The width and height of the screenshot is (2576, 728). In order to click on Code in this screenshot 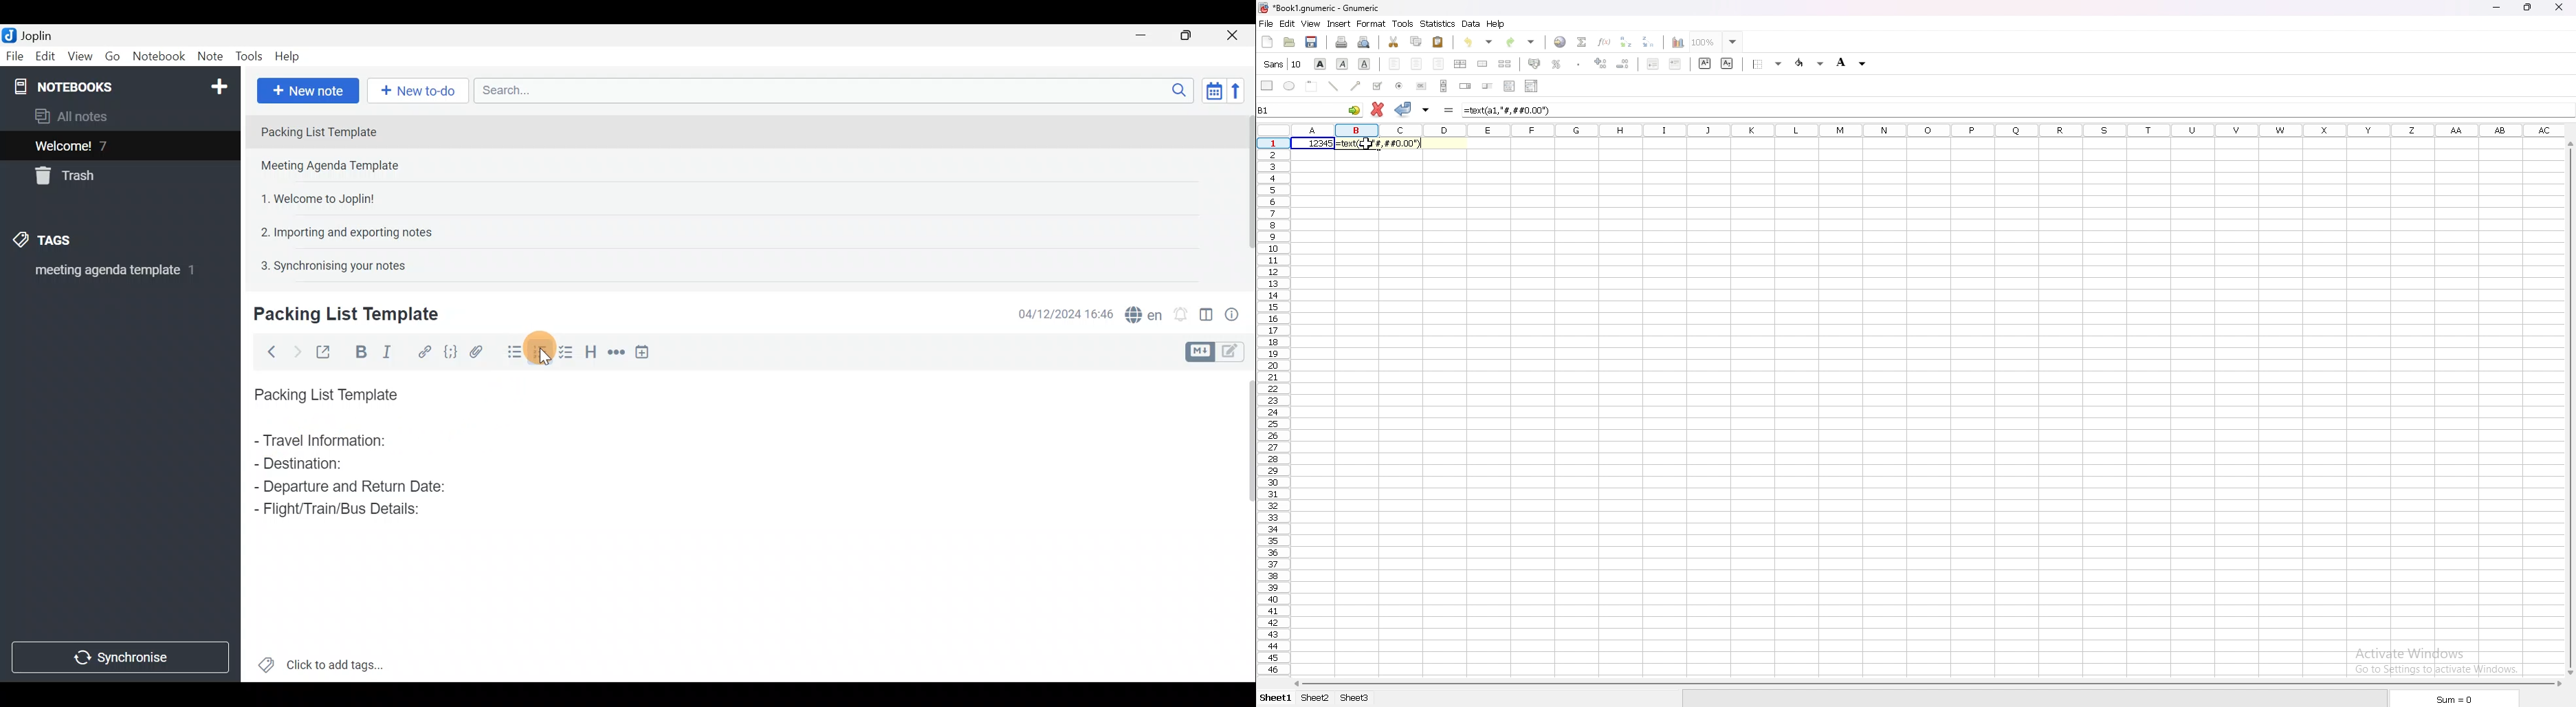, I will do `click(450, 351)`.